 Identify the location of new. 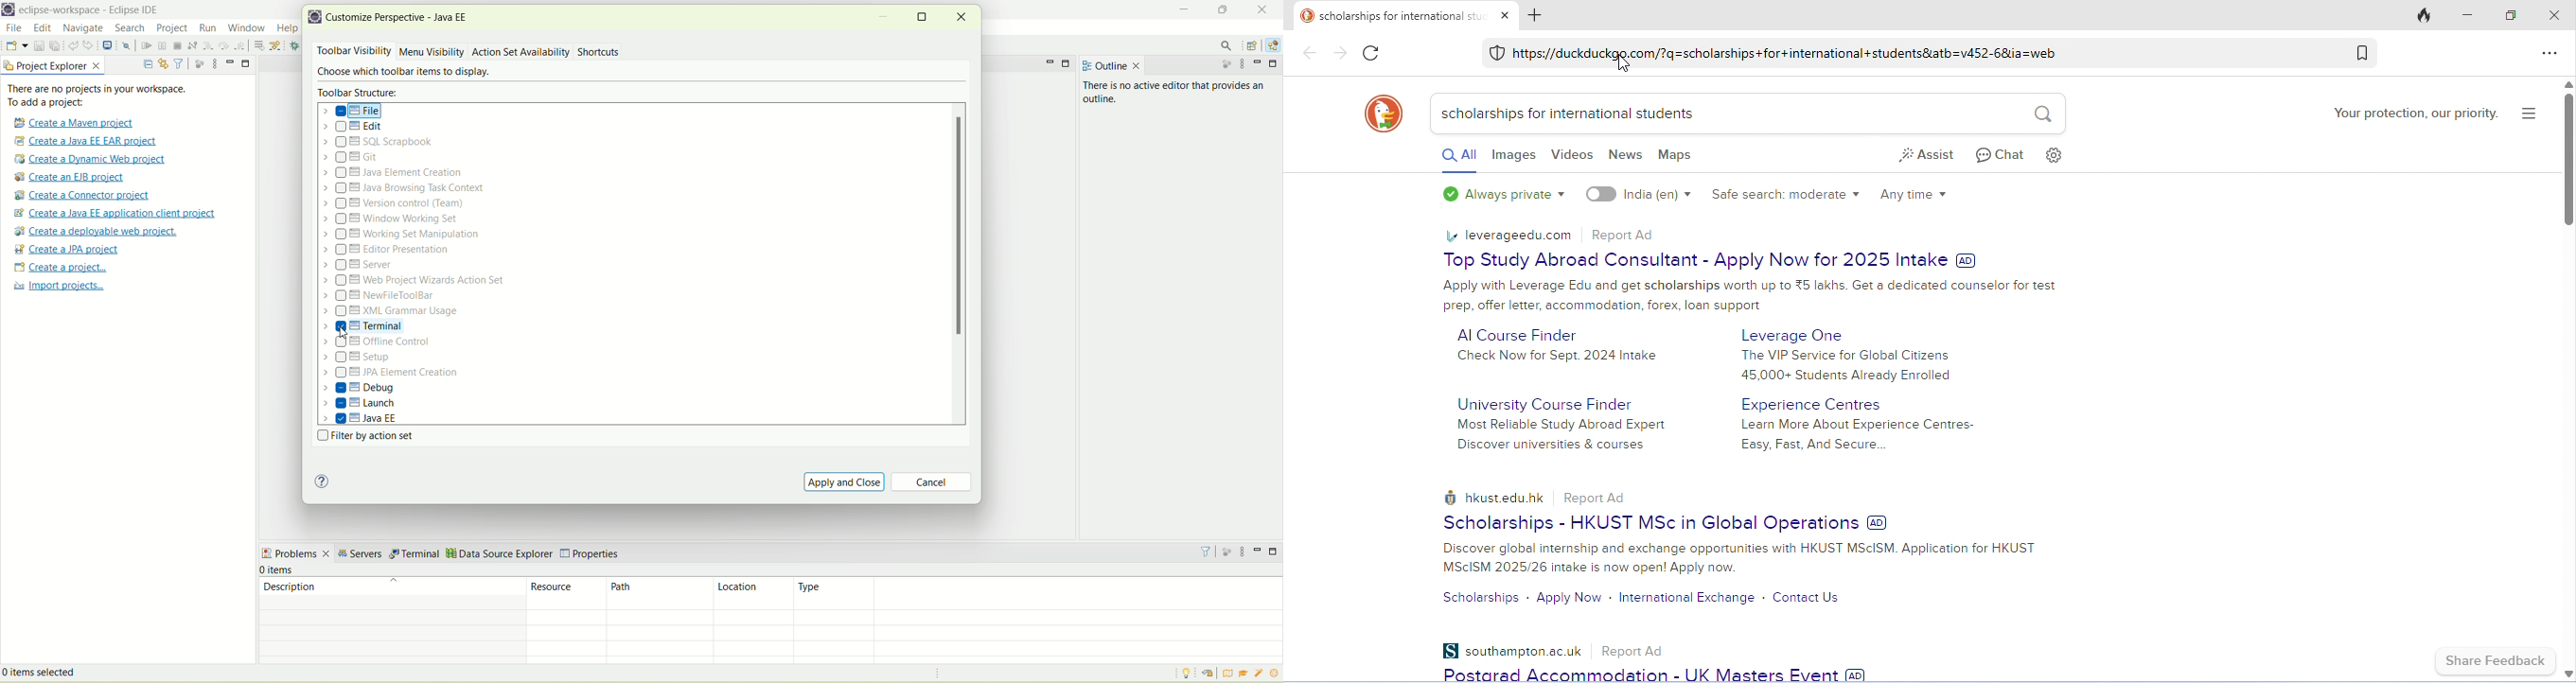
(16, 45).